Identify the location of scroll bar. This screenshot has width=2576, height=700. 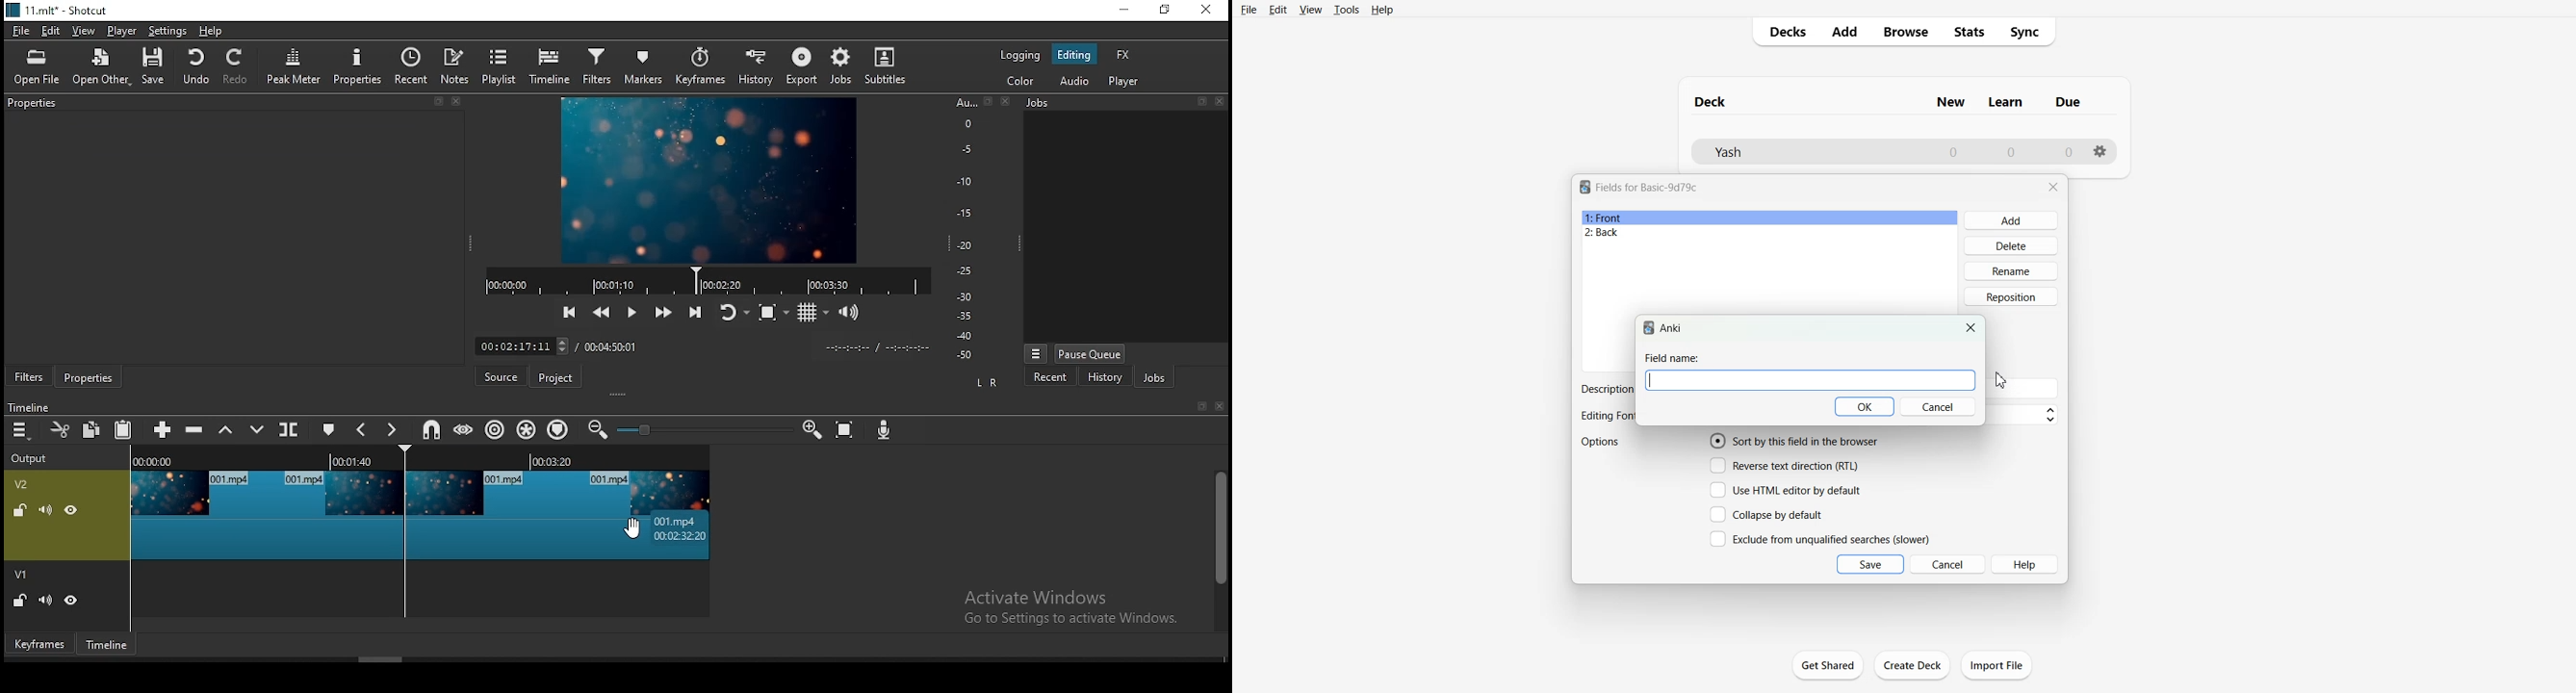
(1219, 549).